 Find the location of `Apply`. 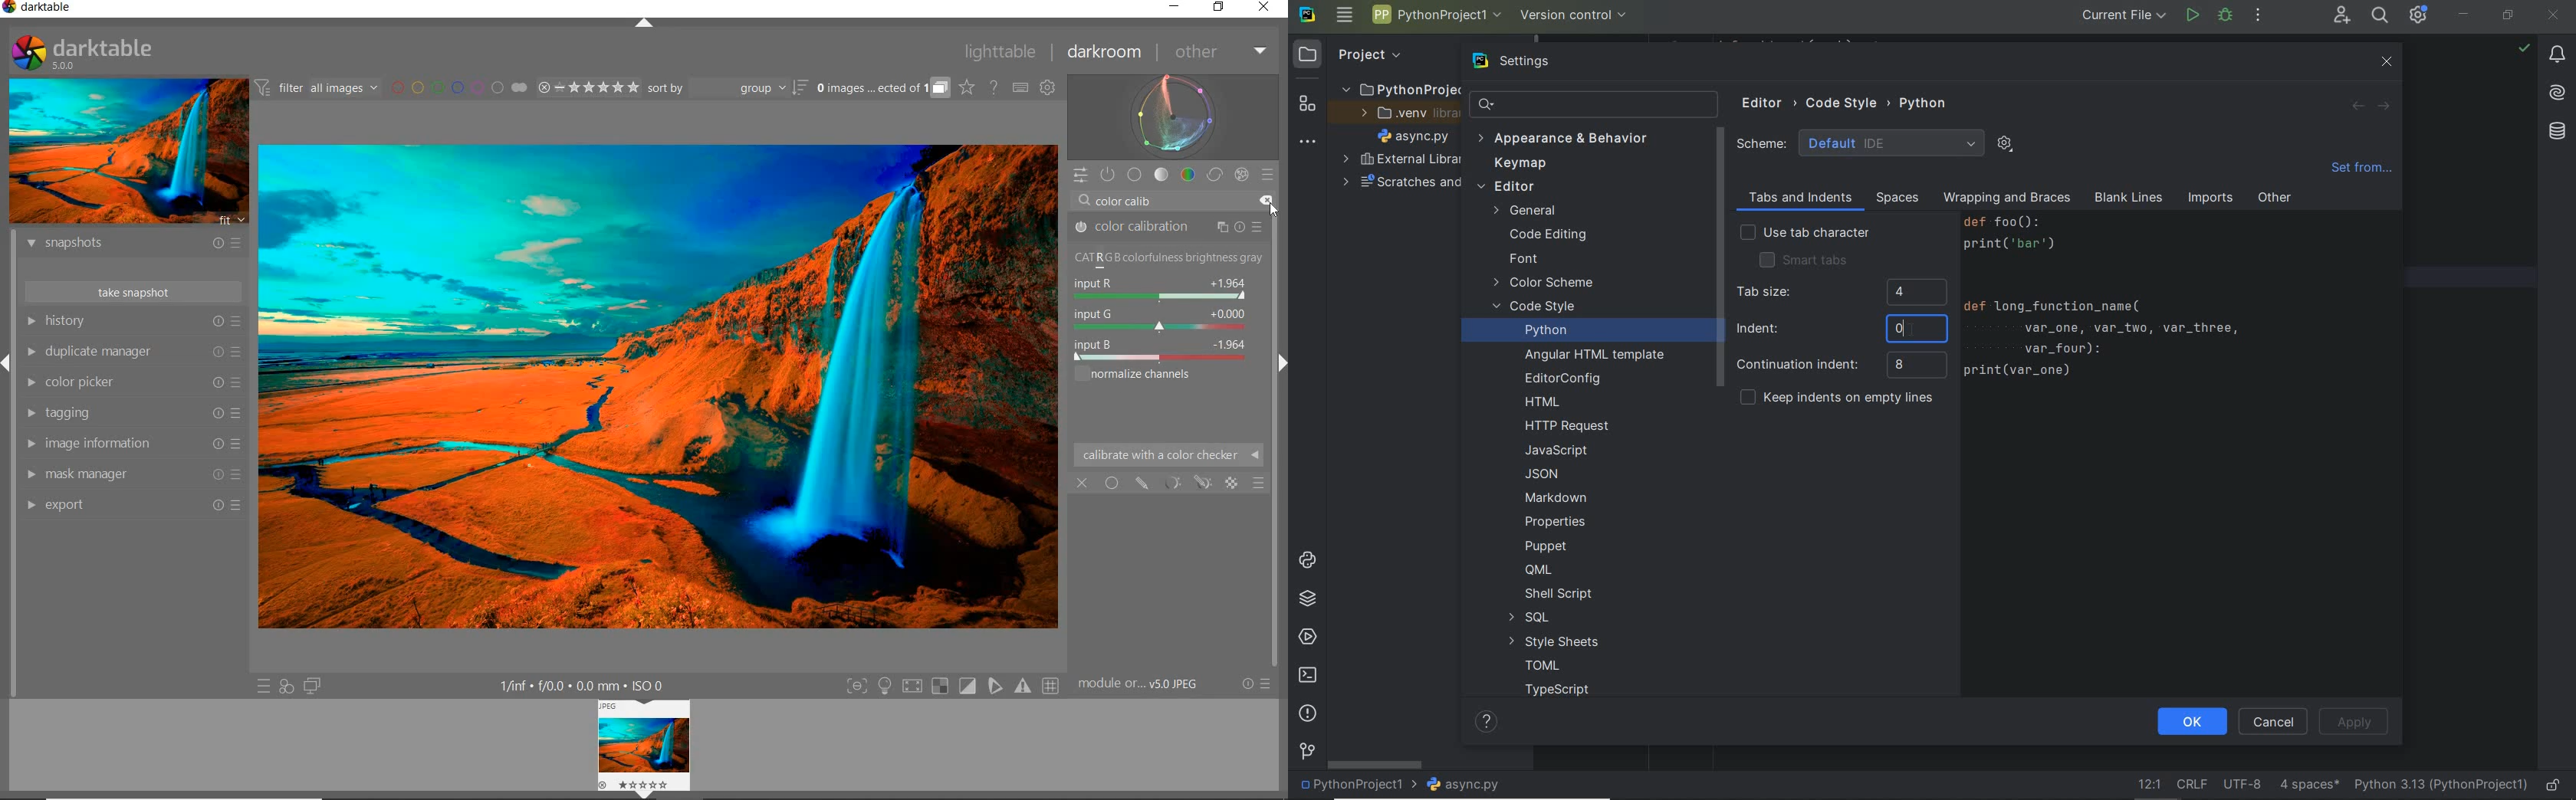

Apply is located at coordinates (2358, 722).